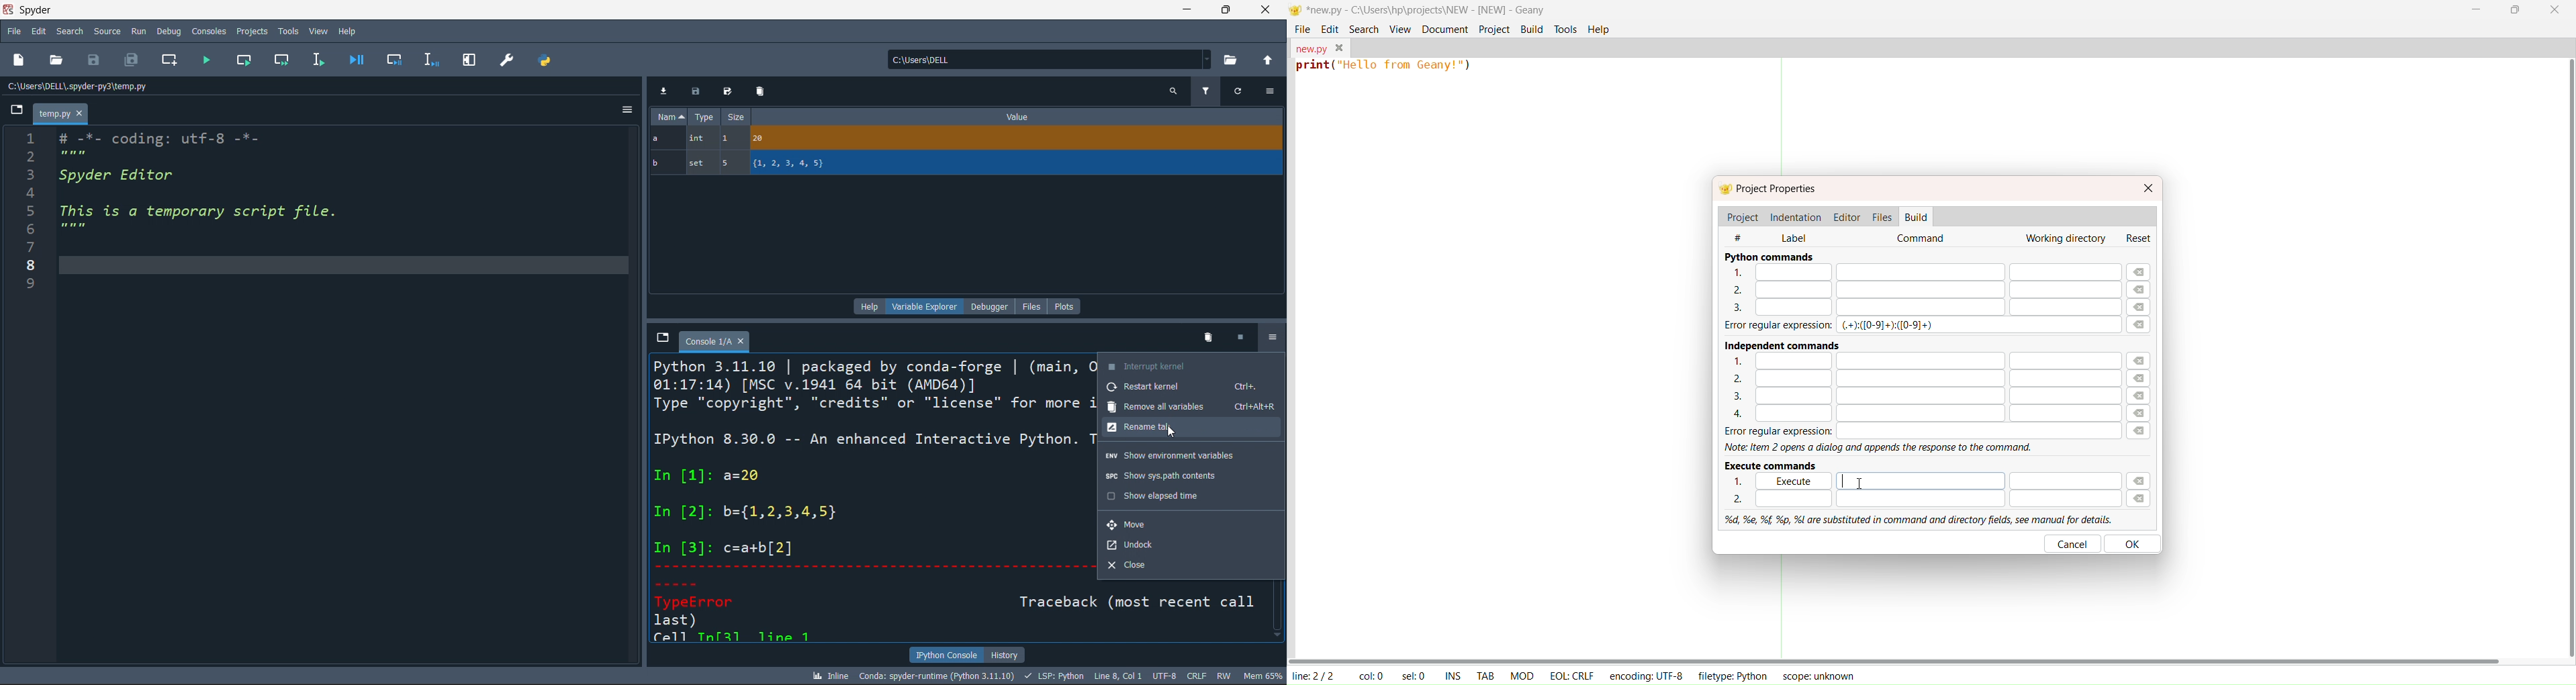 The width and height of the screenshot is (2576, 700). I want to click on file, so click(1035, 306).